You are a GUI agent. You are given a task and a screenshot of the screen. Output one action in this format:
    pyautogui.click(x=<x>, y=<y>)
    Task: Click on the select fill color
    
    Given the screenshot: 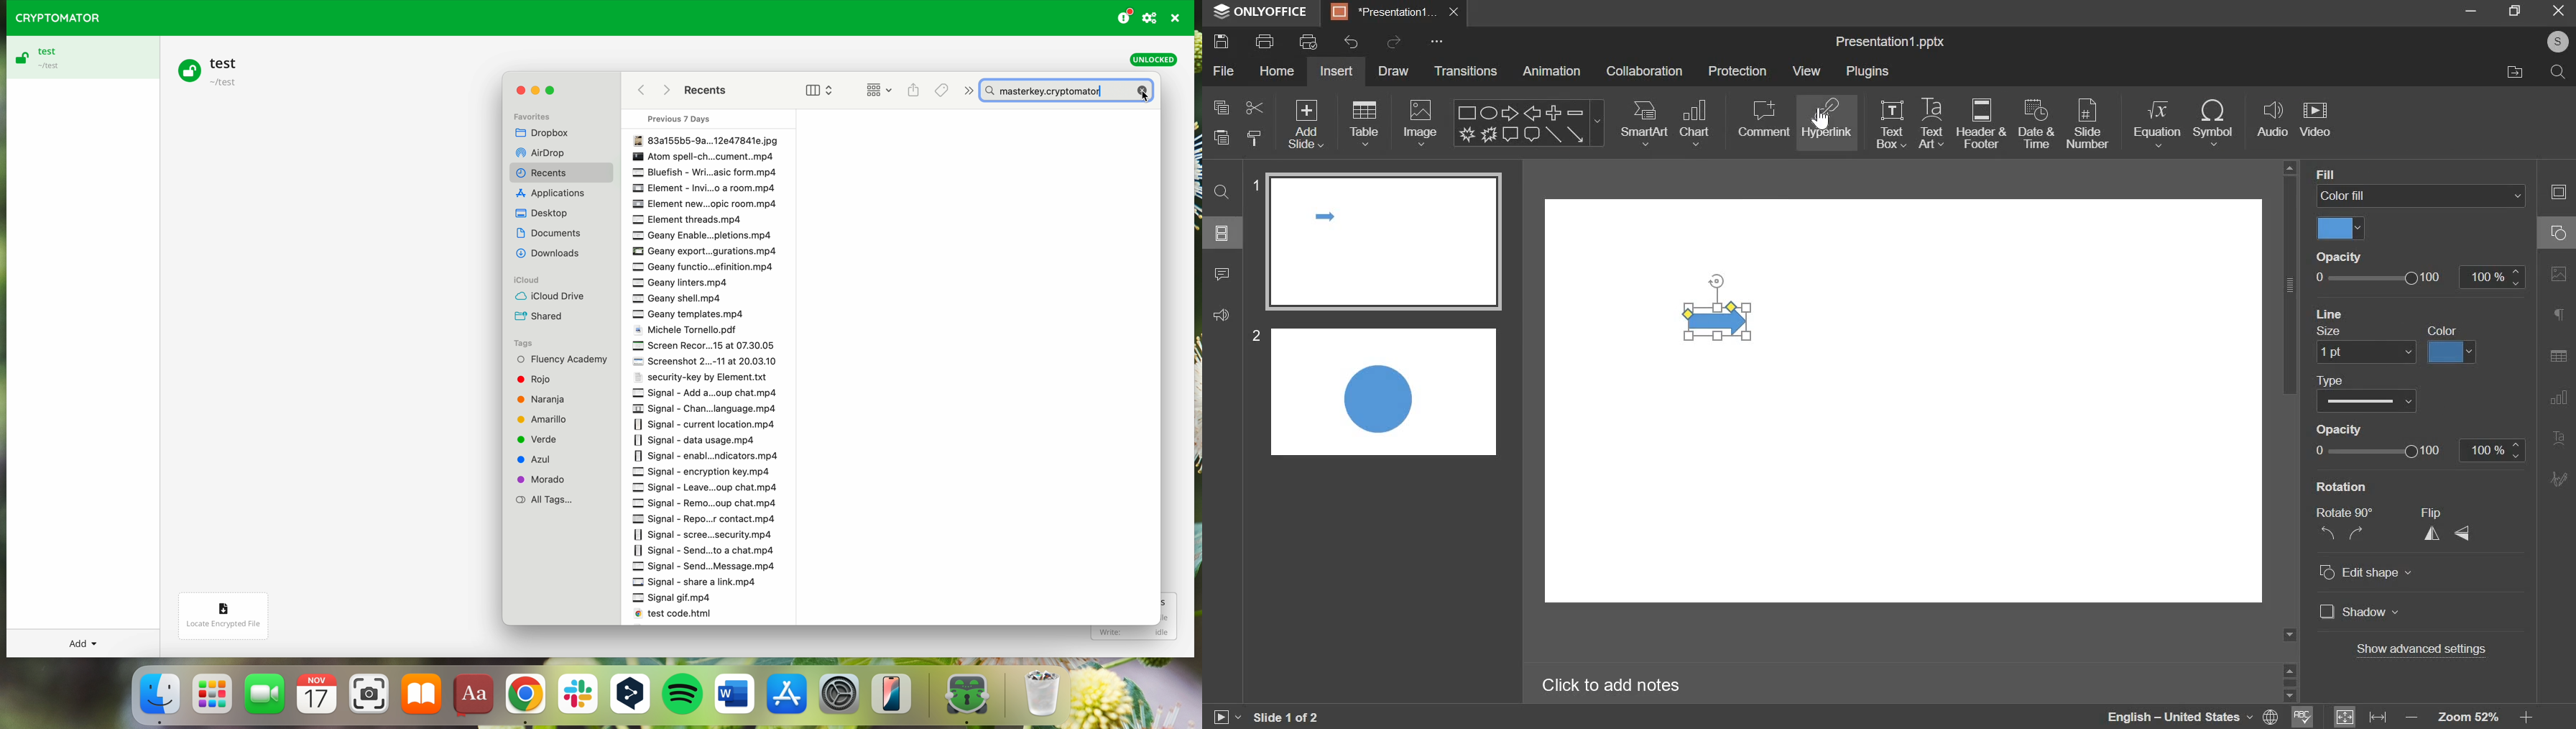 What is the action you would take?
    pyautogui.click(x=2342, y=228)
    